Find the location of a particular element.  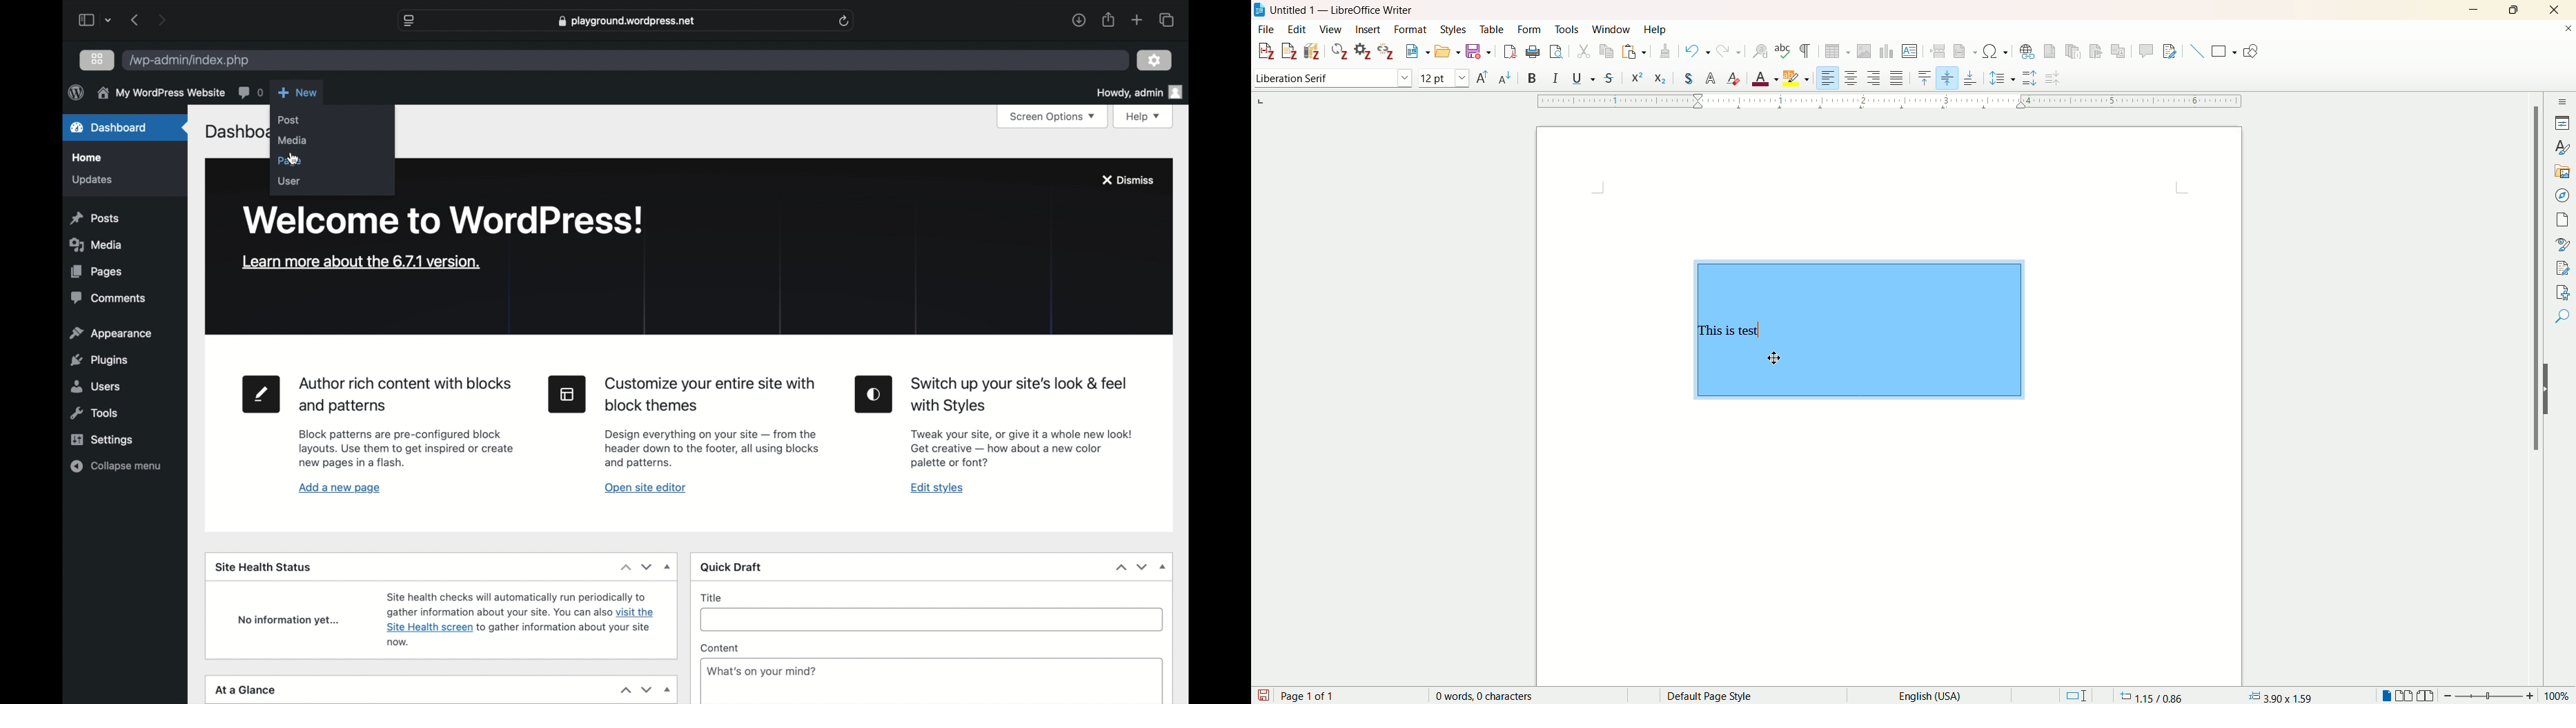

insert endnote is located at coordinates (2073, 52).